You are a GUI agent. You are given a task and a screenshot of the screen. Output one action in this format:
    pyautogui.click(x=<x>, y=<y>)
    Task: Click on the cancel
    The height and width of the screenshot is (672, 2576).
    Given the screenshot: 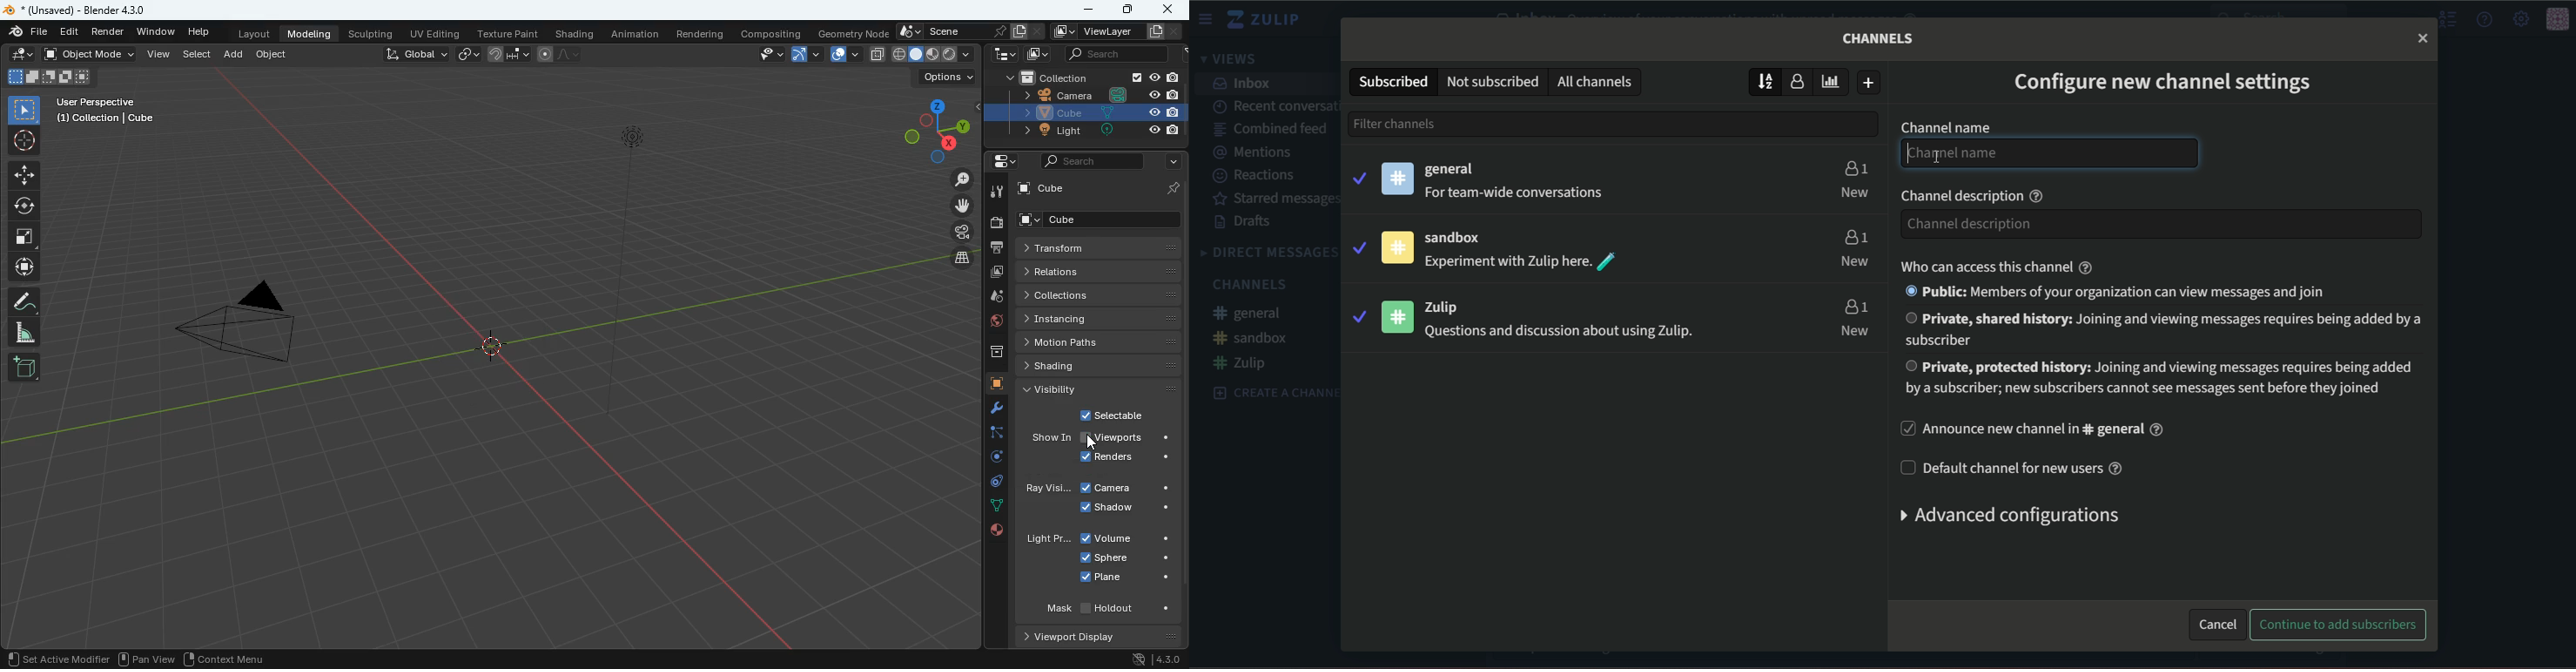 What is the action you would take?
    pyautogui.click(x=2217, y=622)
    